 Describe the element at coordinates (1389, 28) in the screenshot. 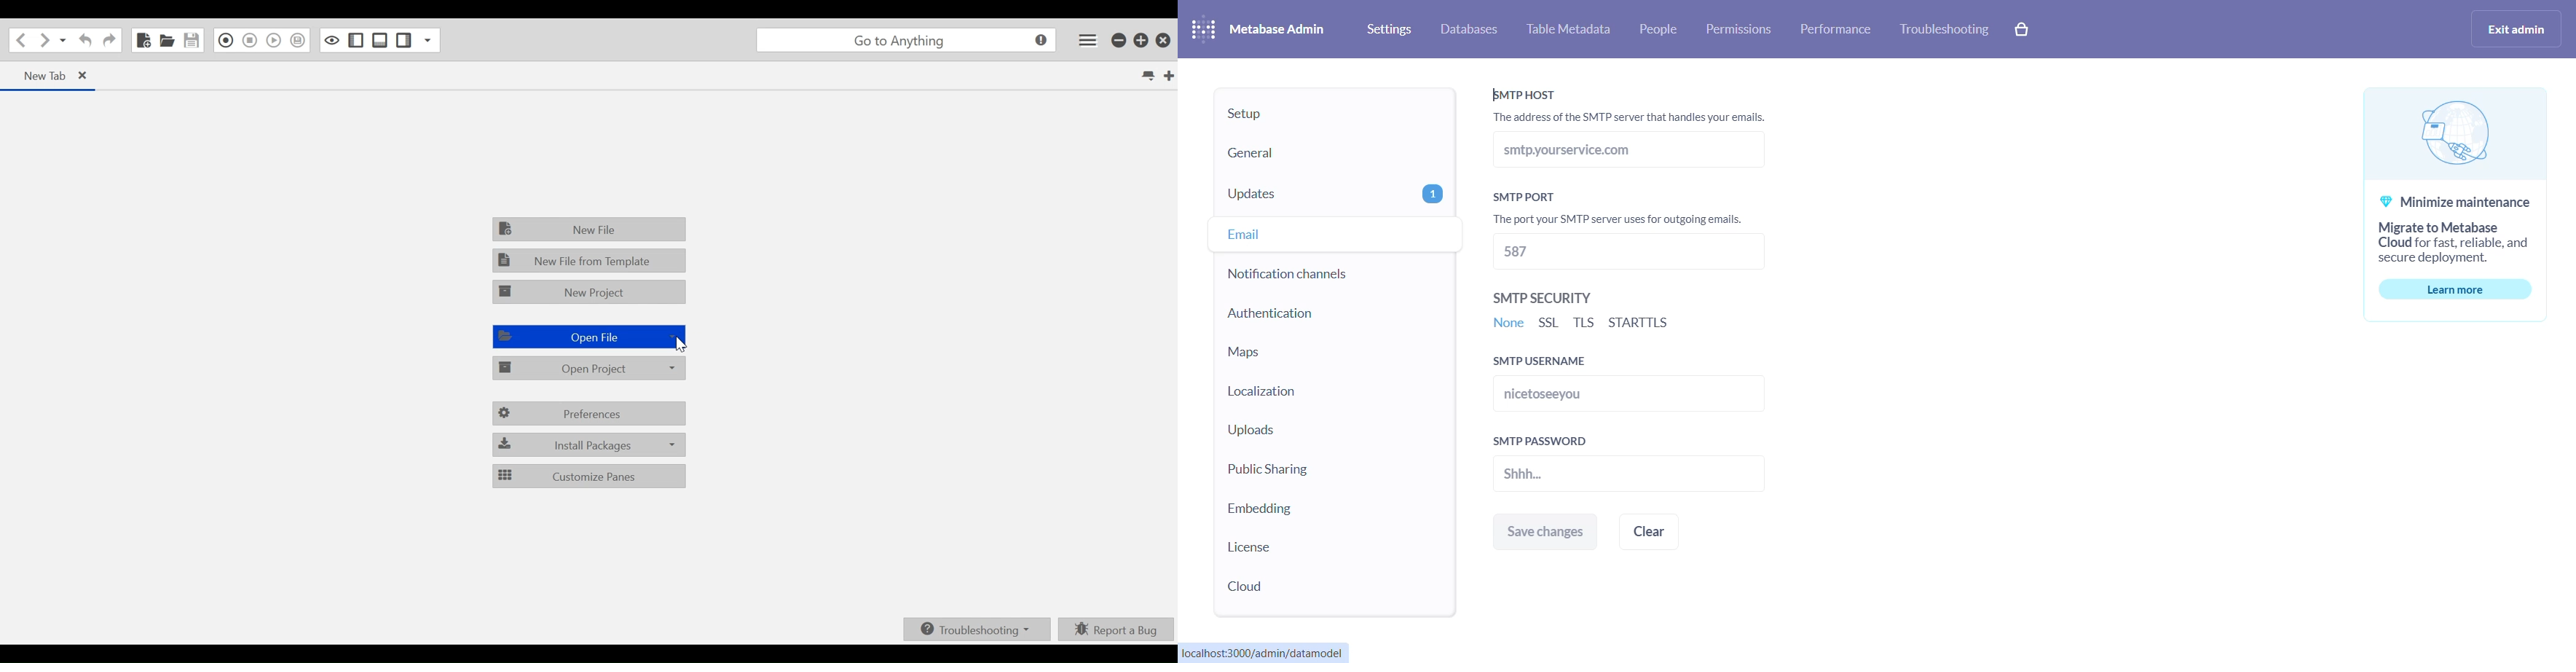

I see `settings` at that location.